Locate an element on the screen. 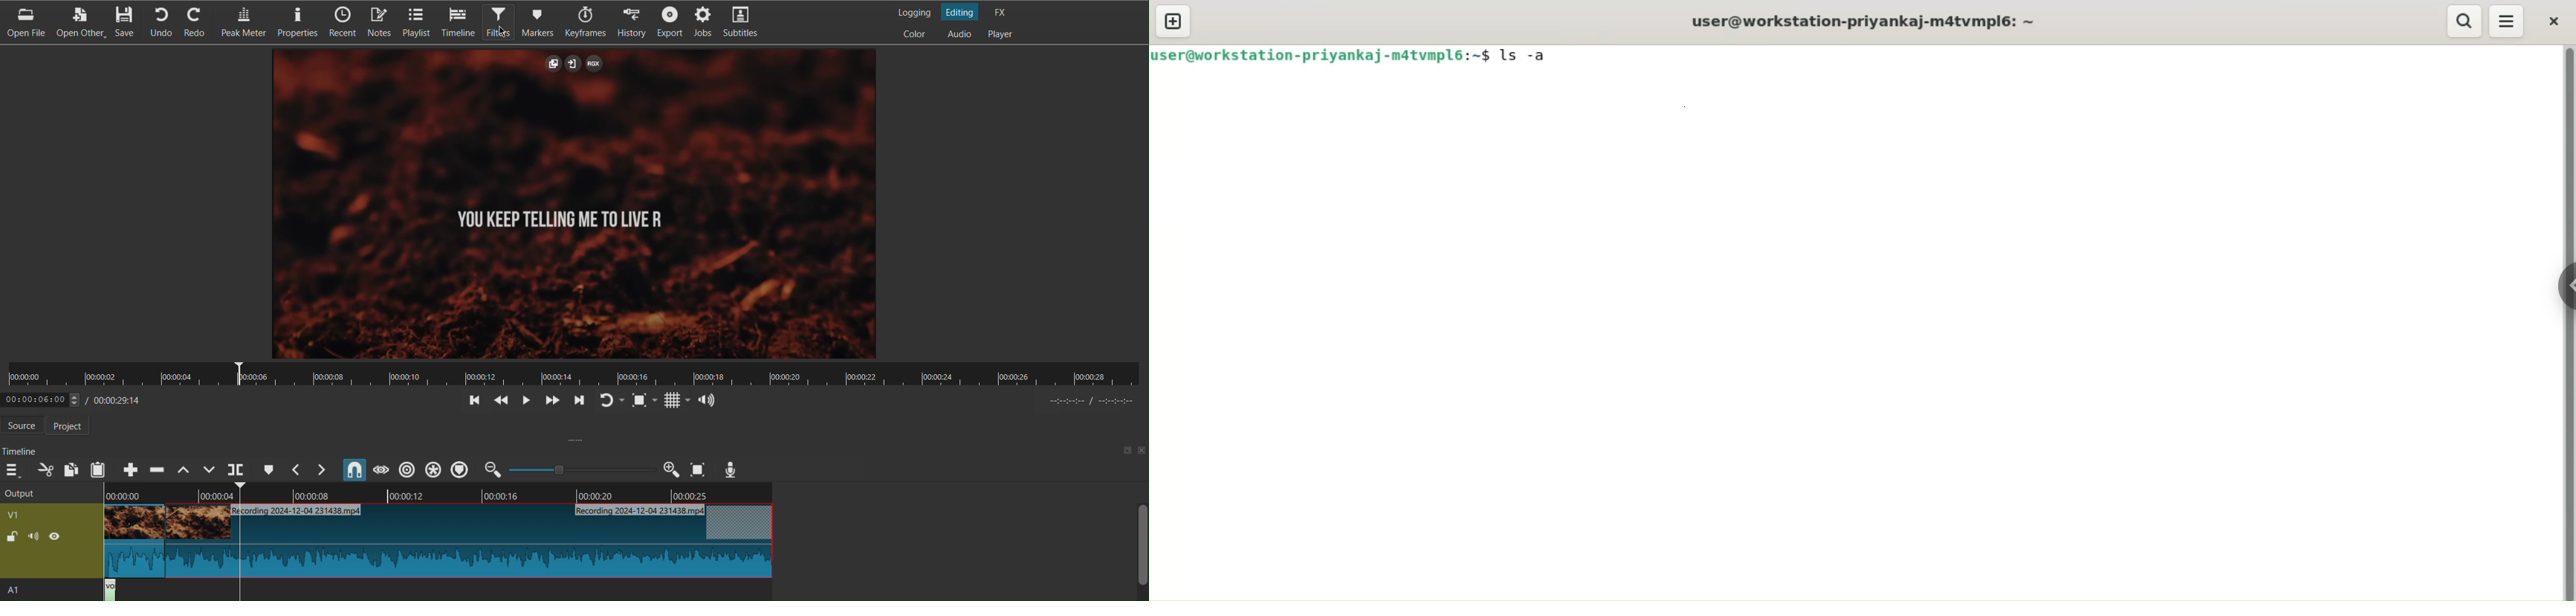 This screenshot has height=616, width=2576. Voiceover is located at coordinates (732, 469).